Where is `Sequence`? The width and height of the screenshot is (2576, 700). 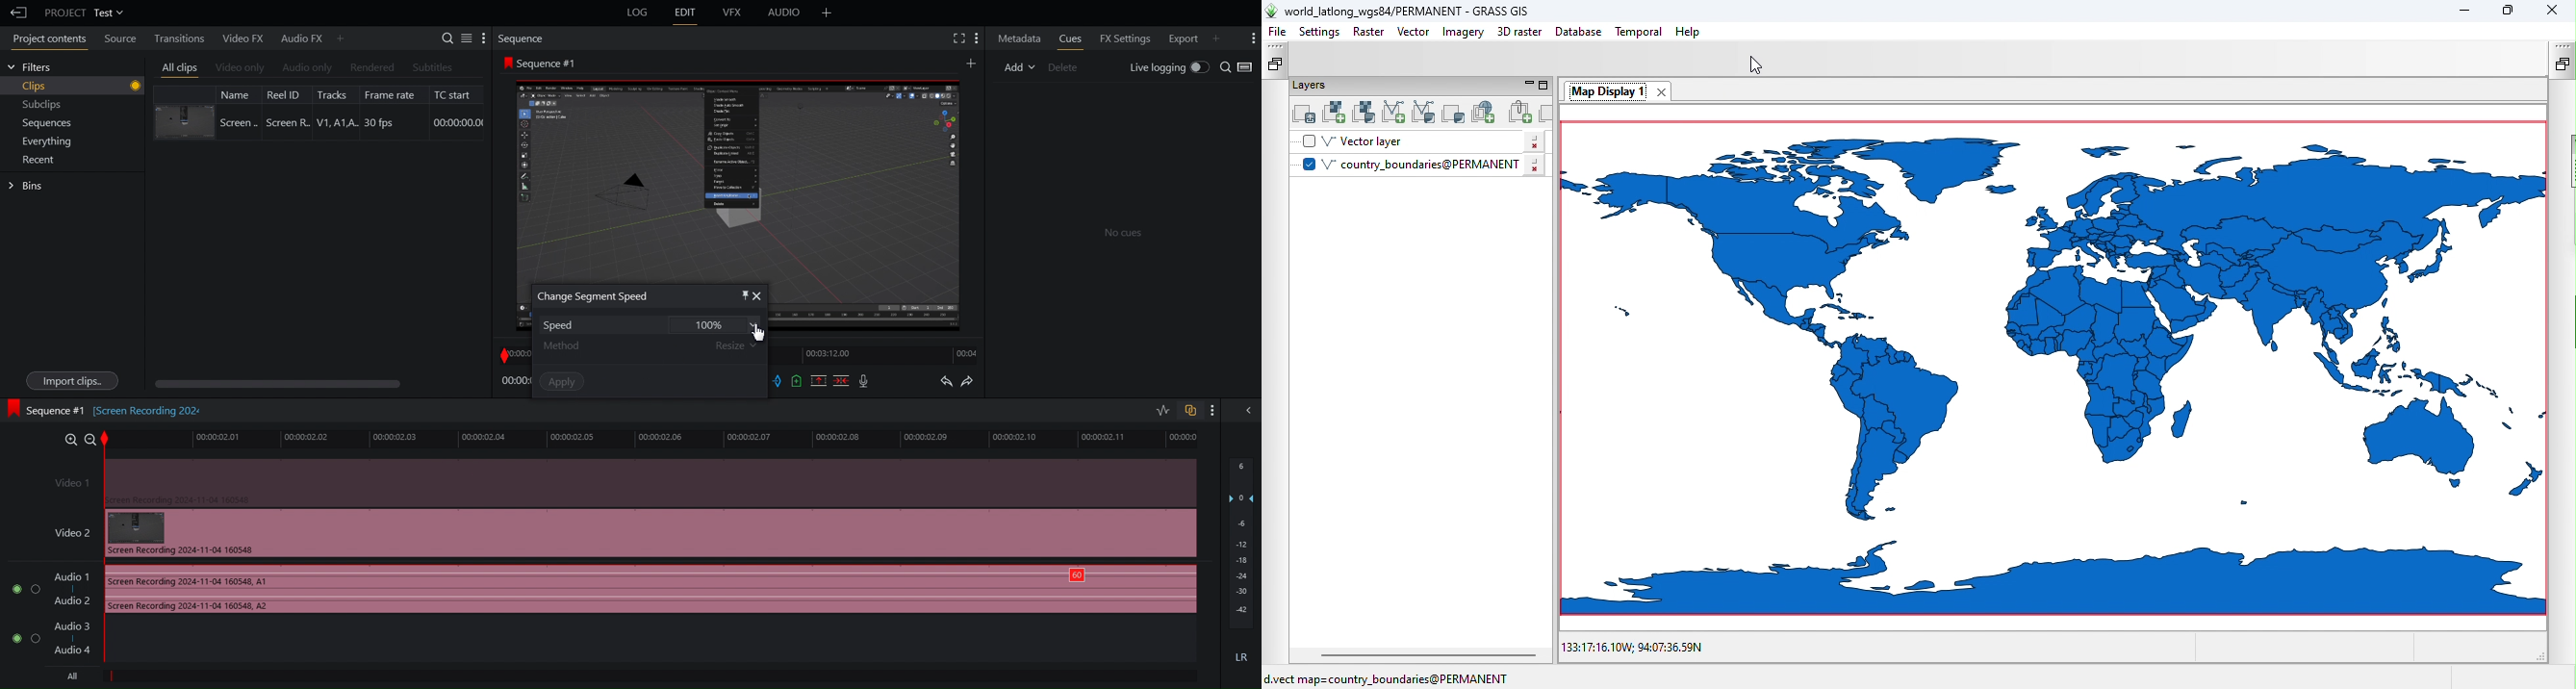 Sequence is located at coordinates (525, 38).